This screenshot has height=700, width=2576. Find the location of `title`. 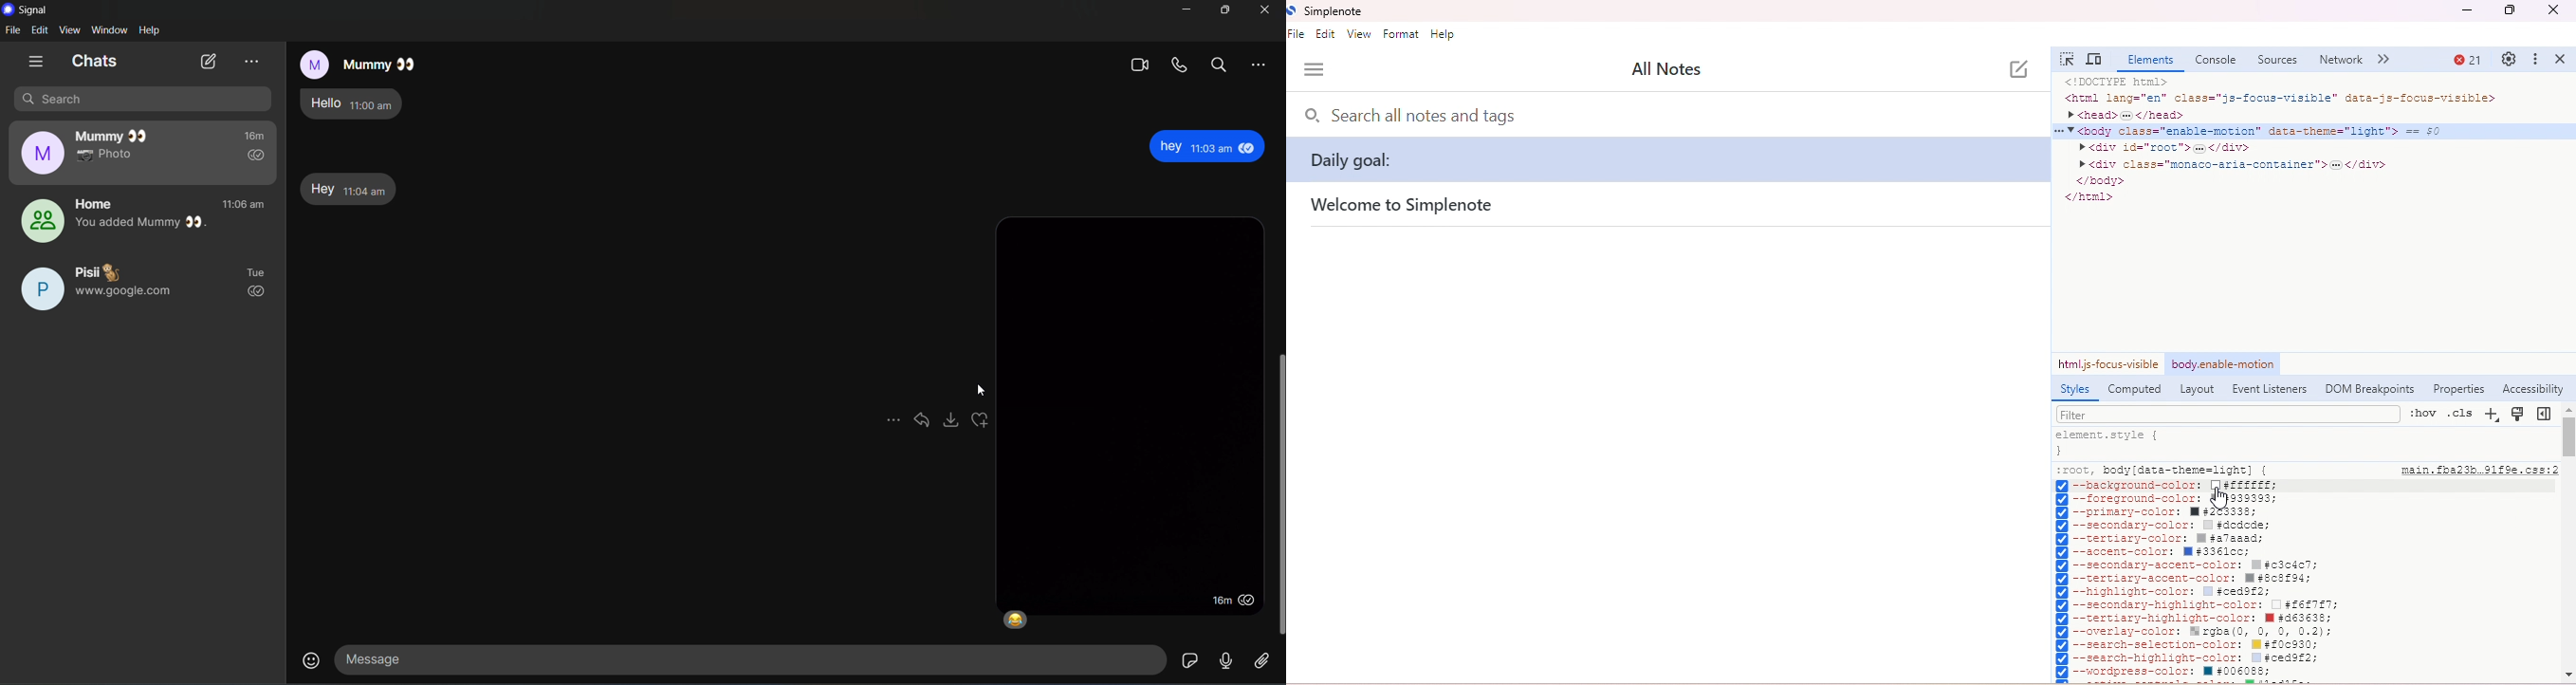

title is located at coordinates (36, 11).